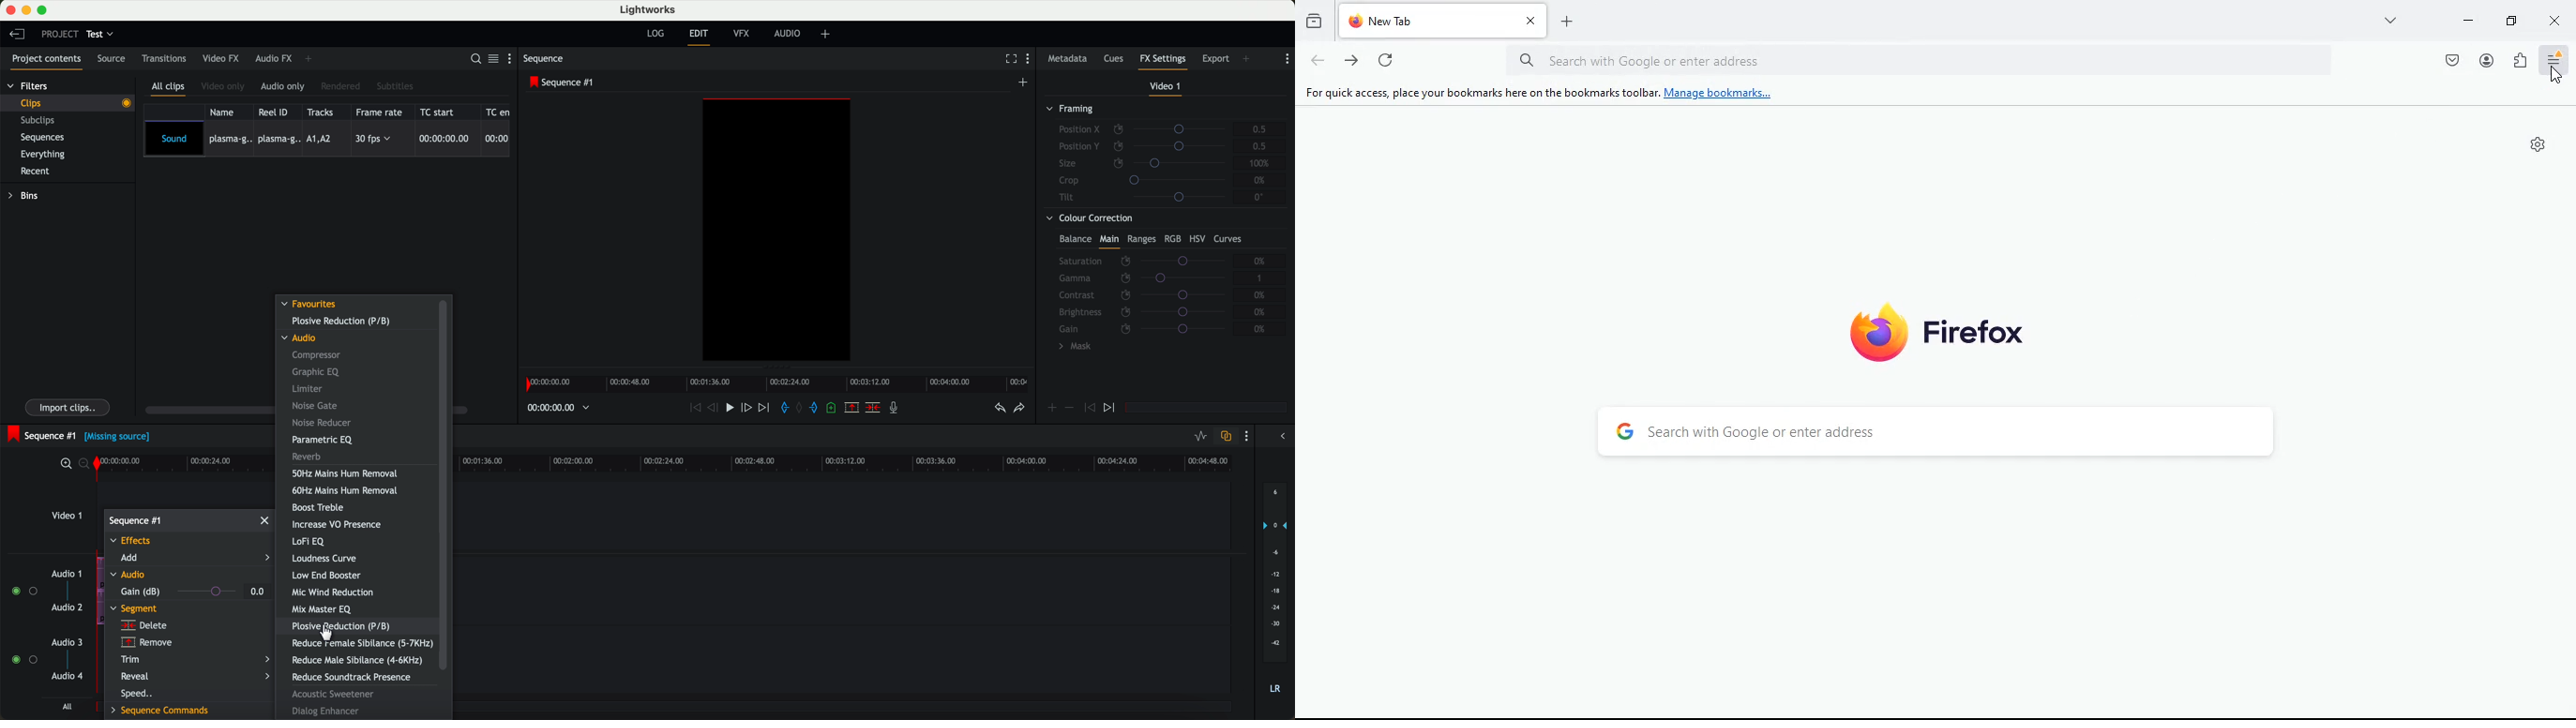  Describe the element at coordinates (655, 34) in the screenshot. I see `log` at that location.